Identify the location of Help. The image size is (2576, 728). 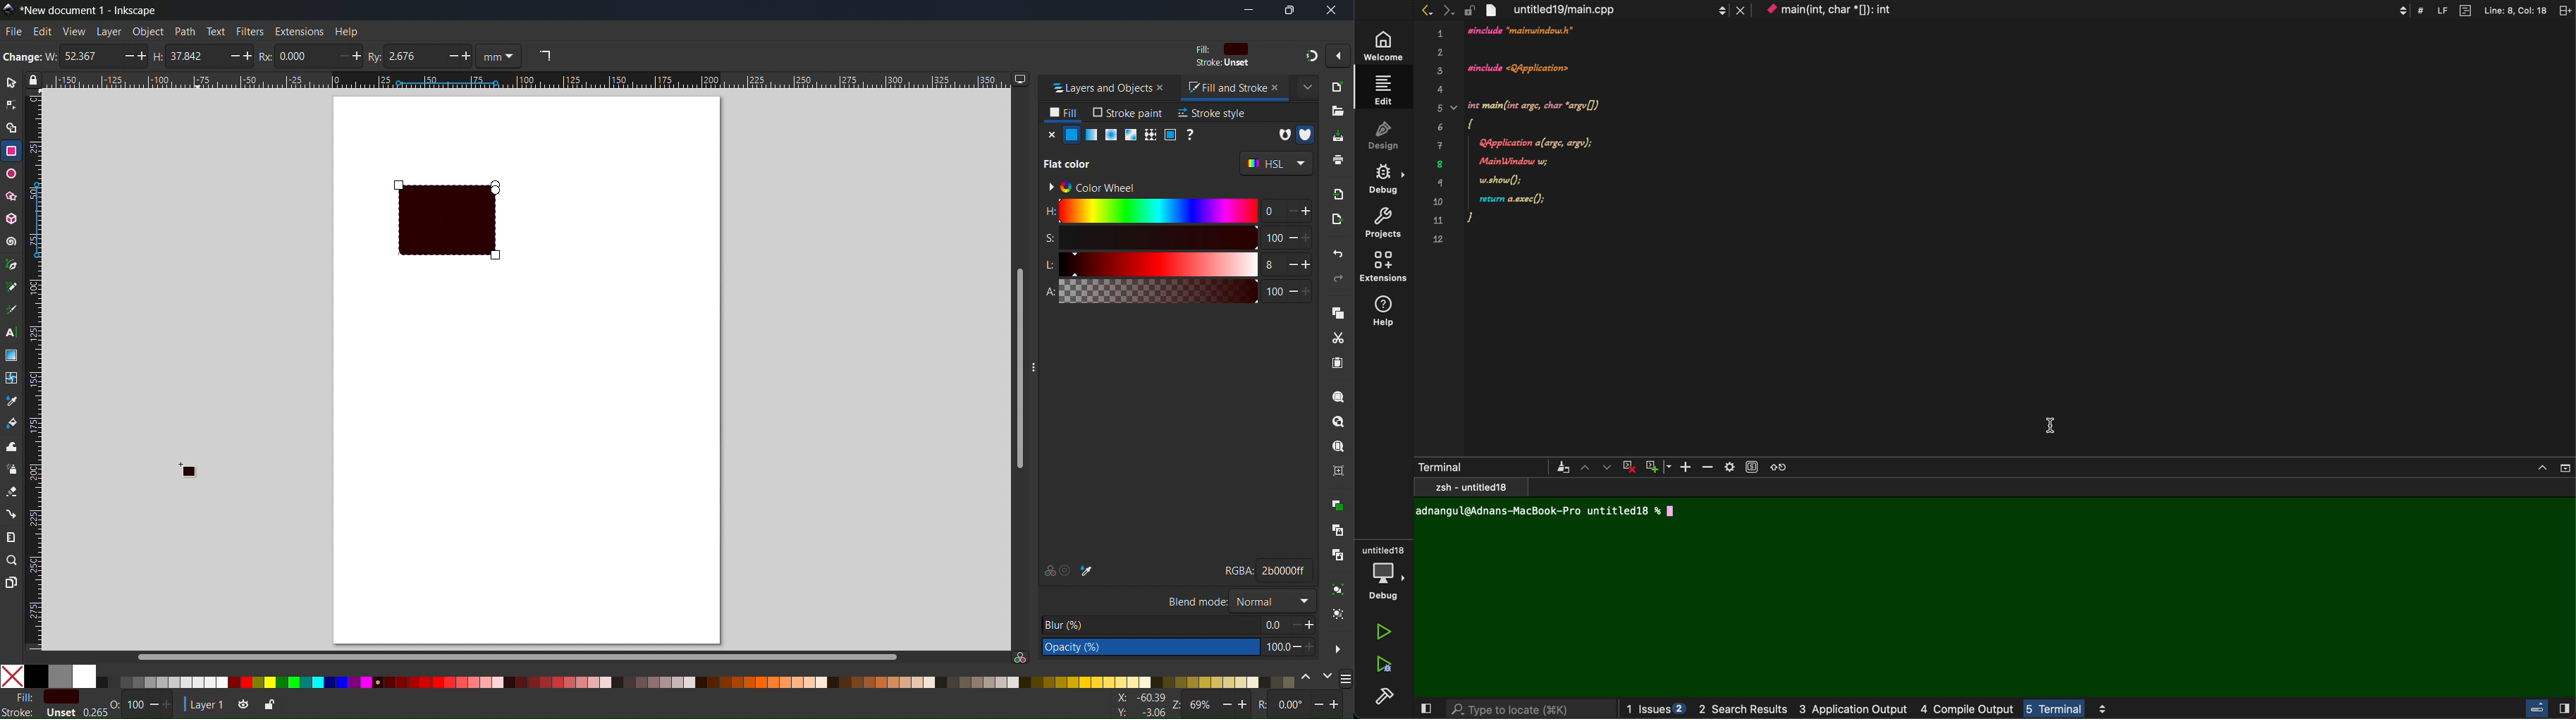
(345, 31).